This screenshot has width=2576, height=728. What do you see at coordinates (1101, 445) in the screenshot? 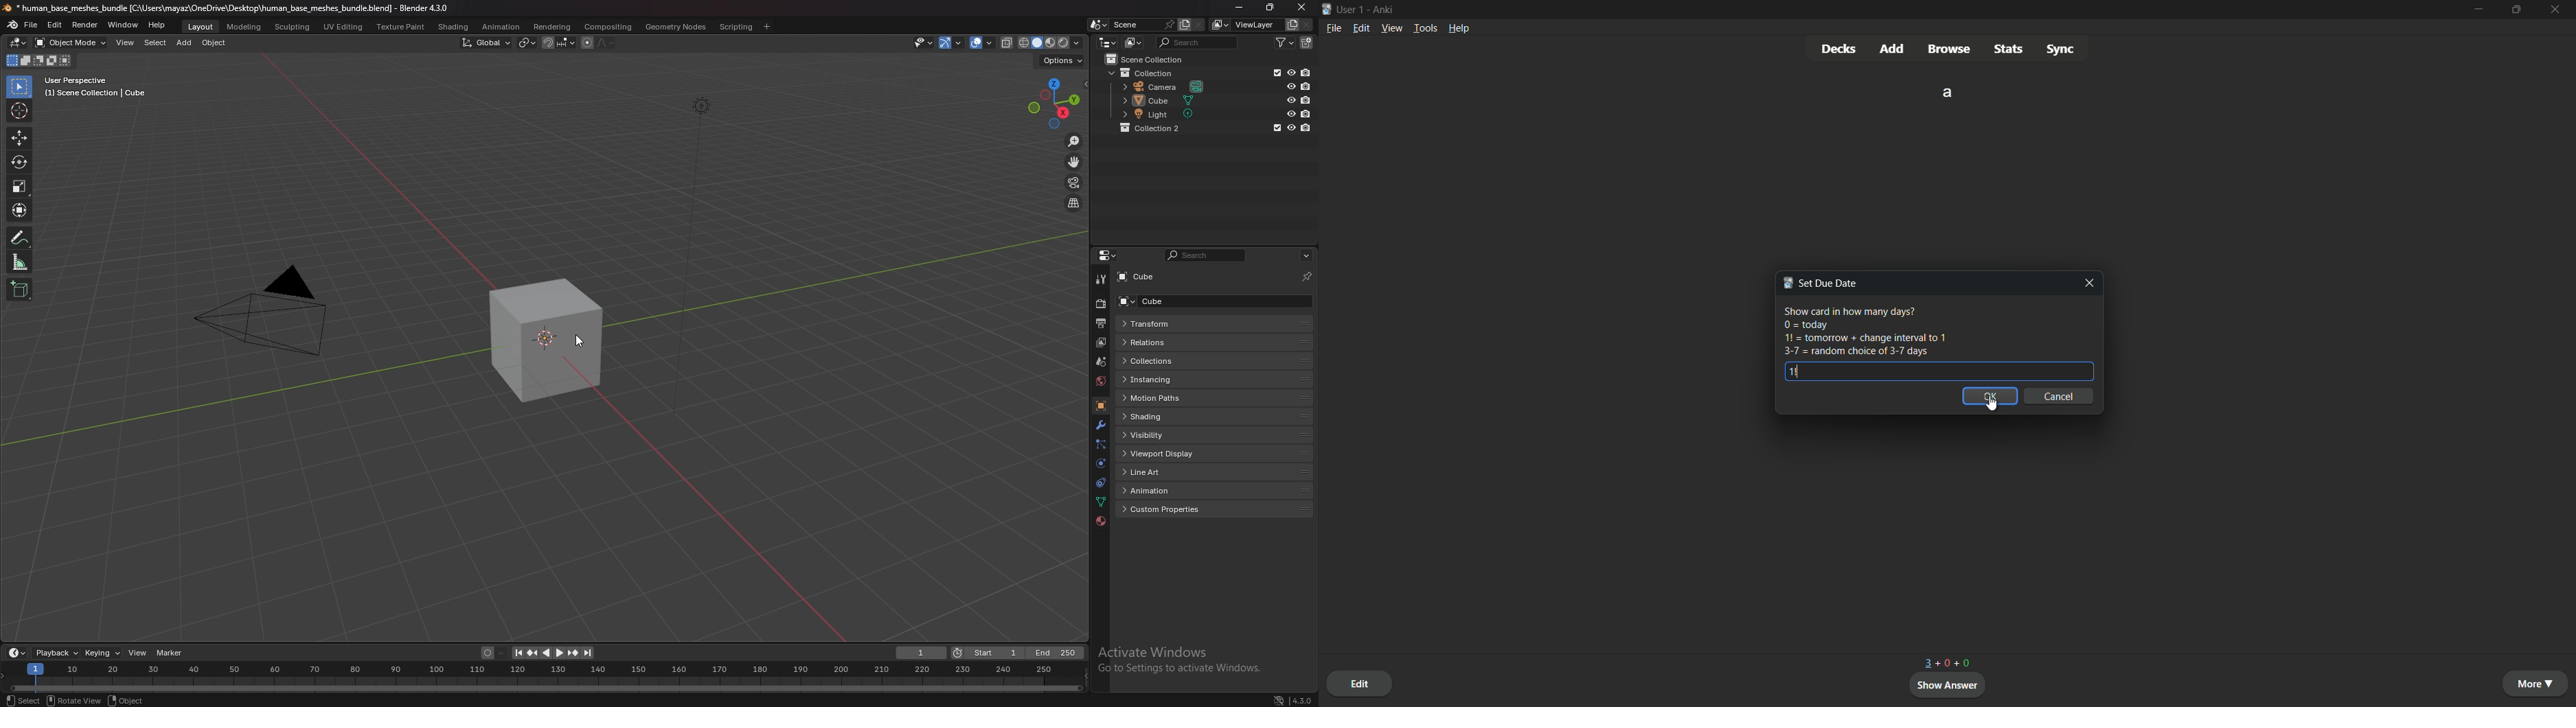
I see `particles` at bounding box center [1101, 445].